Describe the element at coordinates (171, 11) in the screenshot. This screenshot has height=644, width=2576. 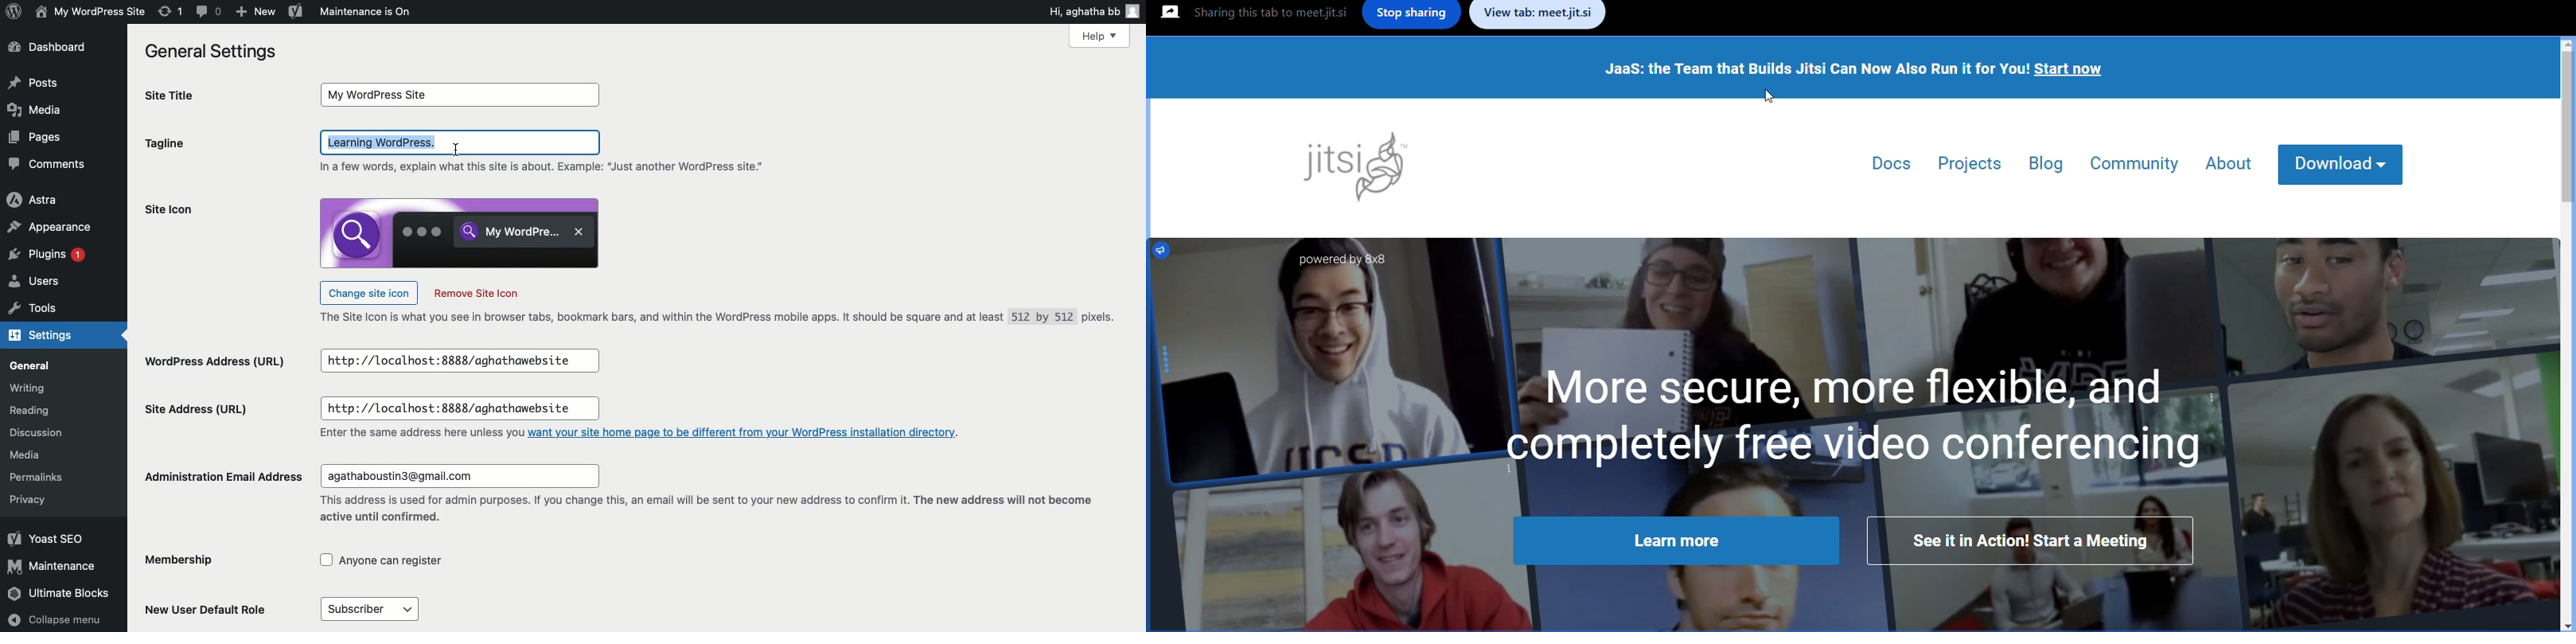
I see `Revision` at that location.